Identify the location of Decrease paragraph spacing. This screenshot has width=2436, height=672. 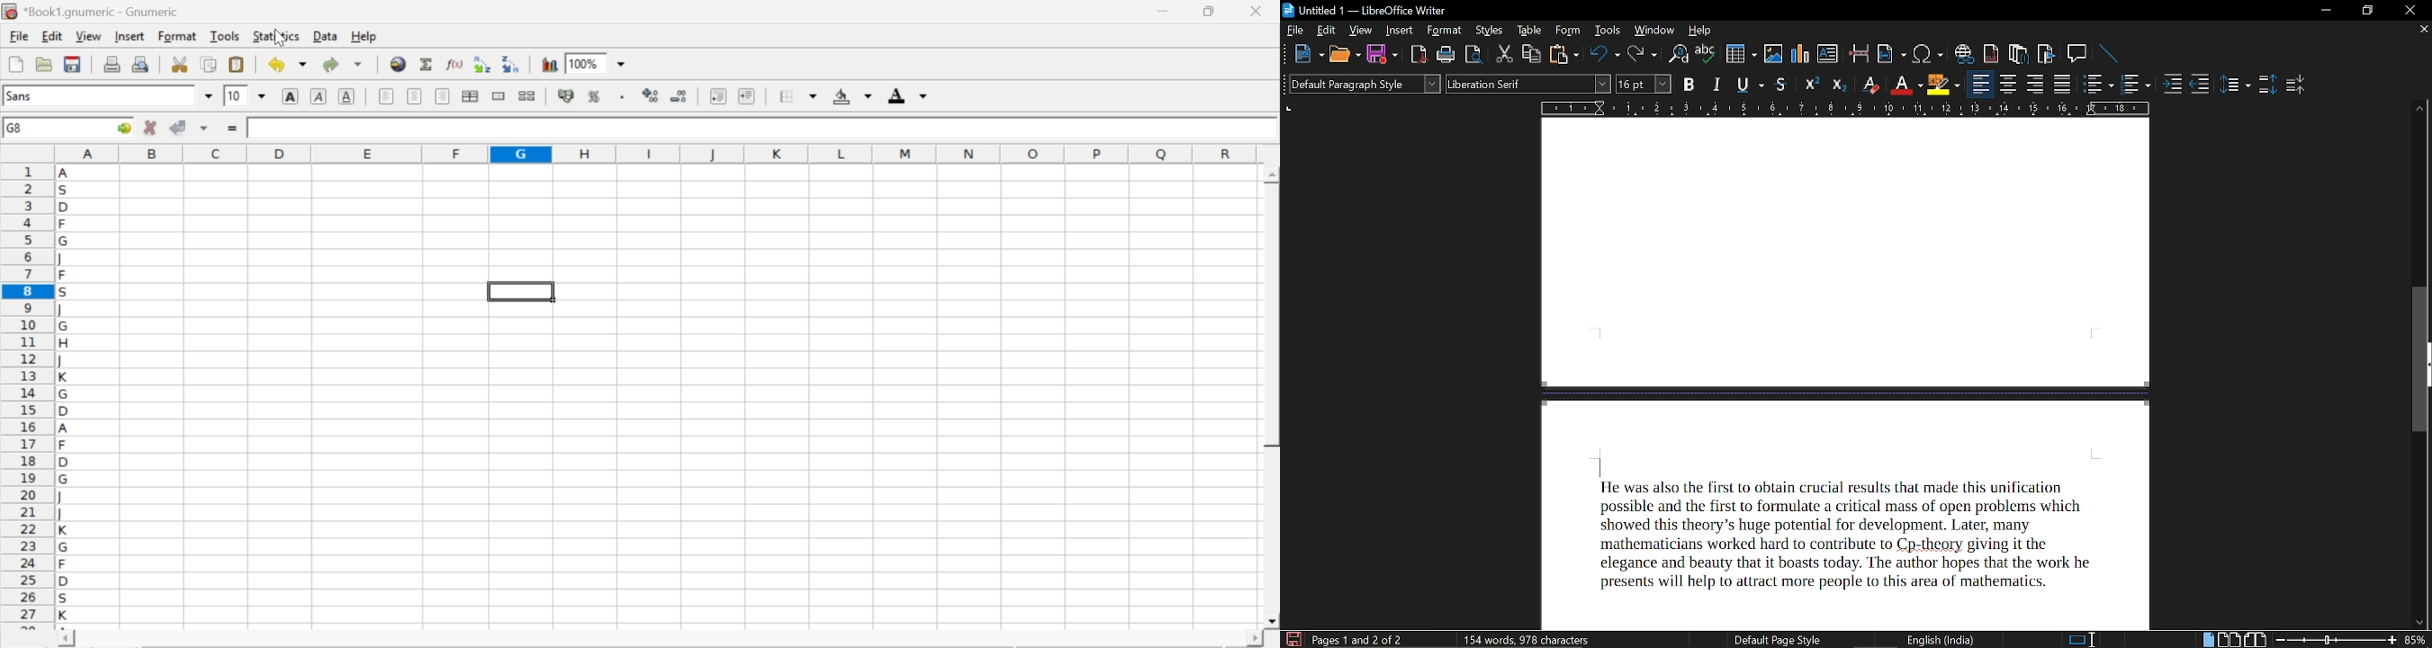
(2295, 86).